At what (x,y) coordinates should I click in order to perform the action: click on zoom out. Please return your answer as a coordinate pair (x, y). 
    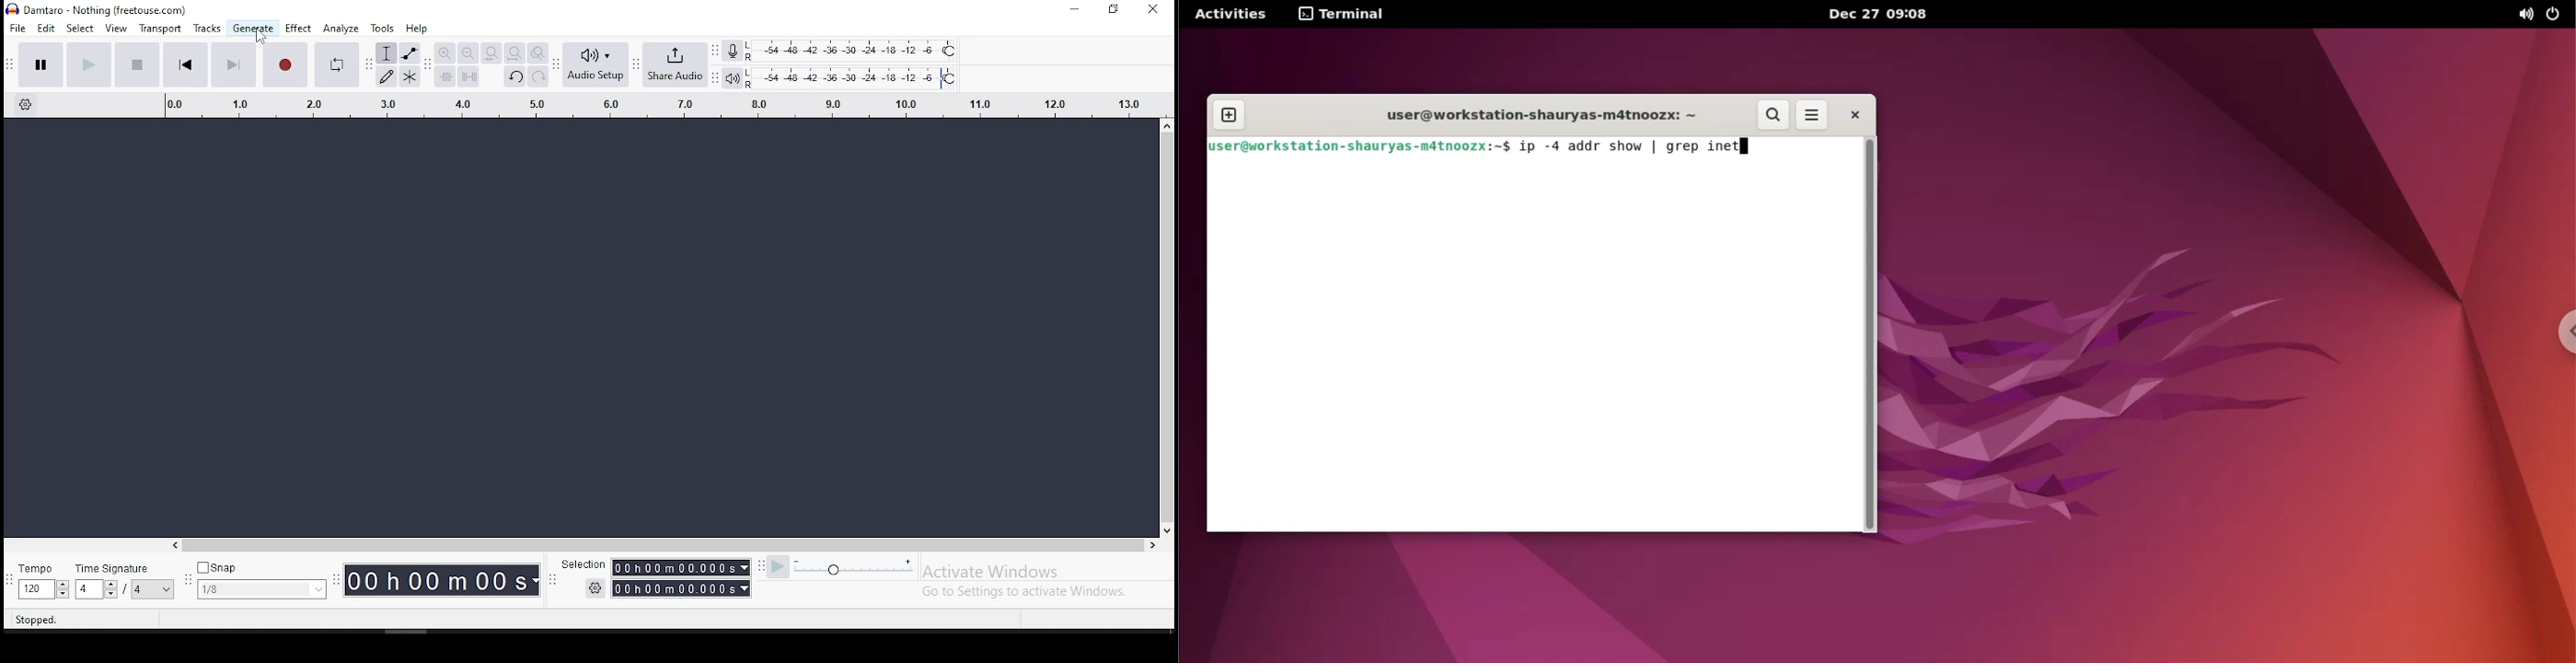
    Looking at the image, I should click on (468, 52).